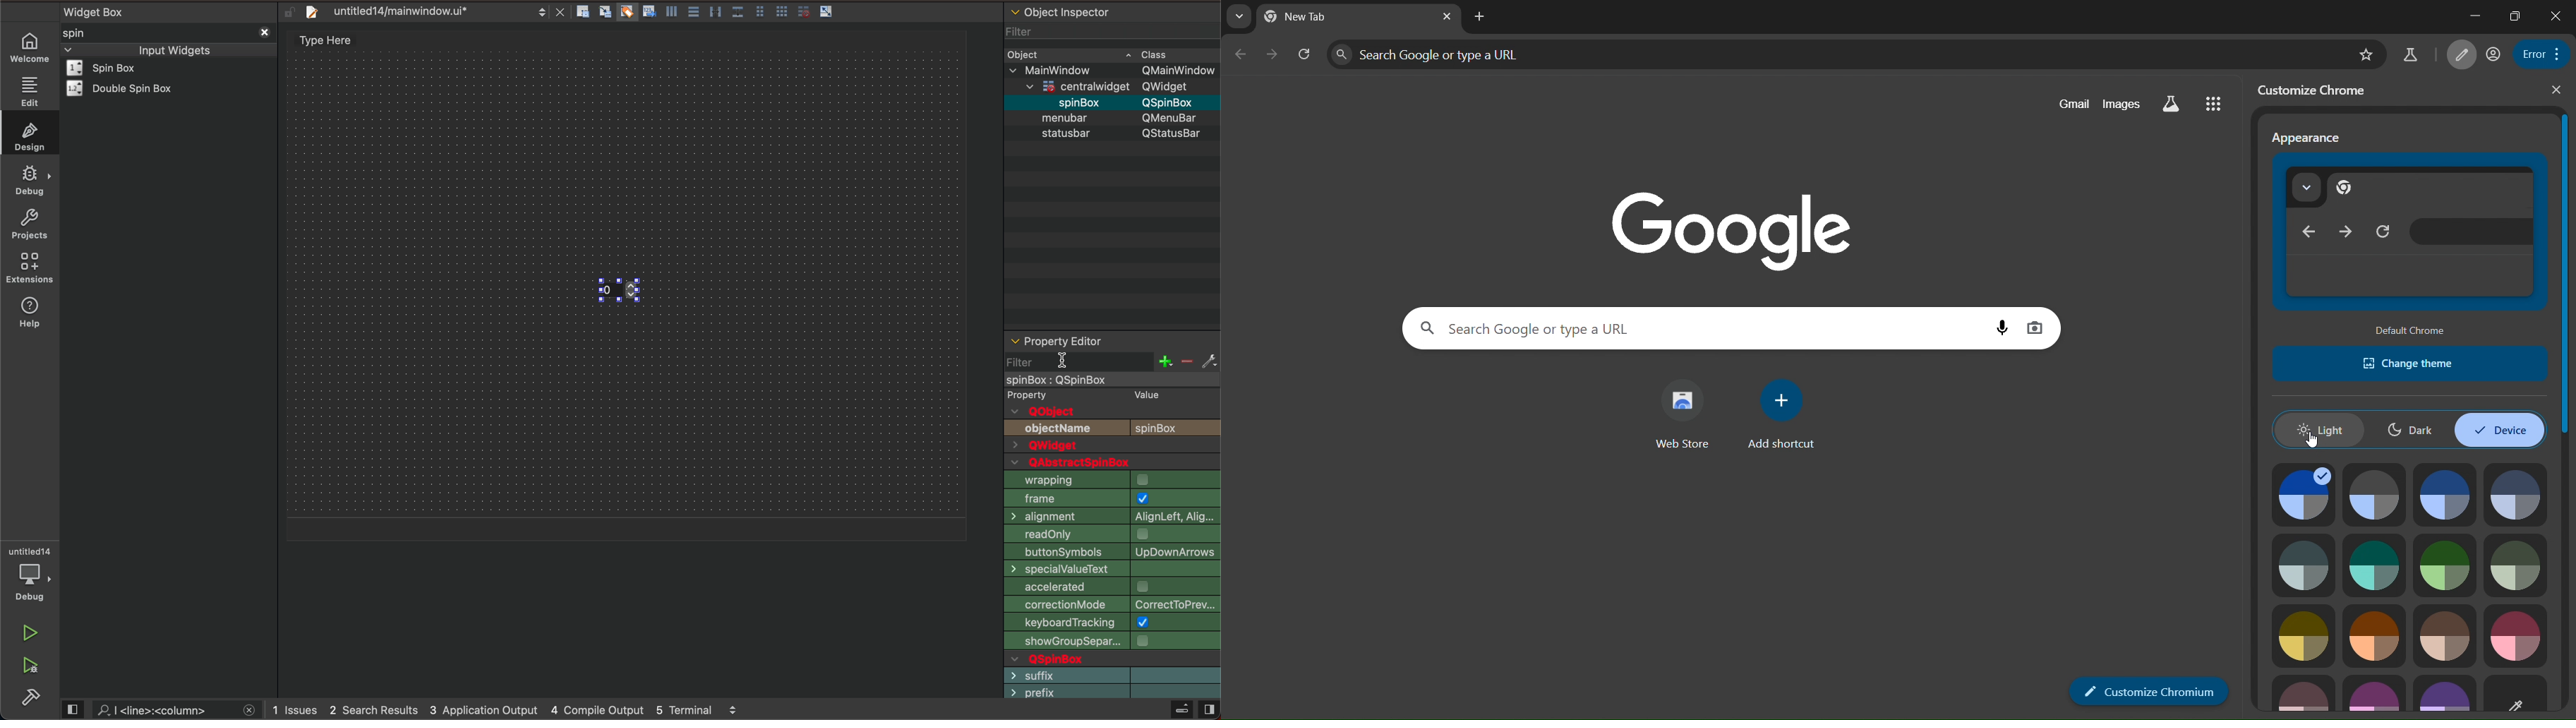  I want to click on text, so click(1107, 640).